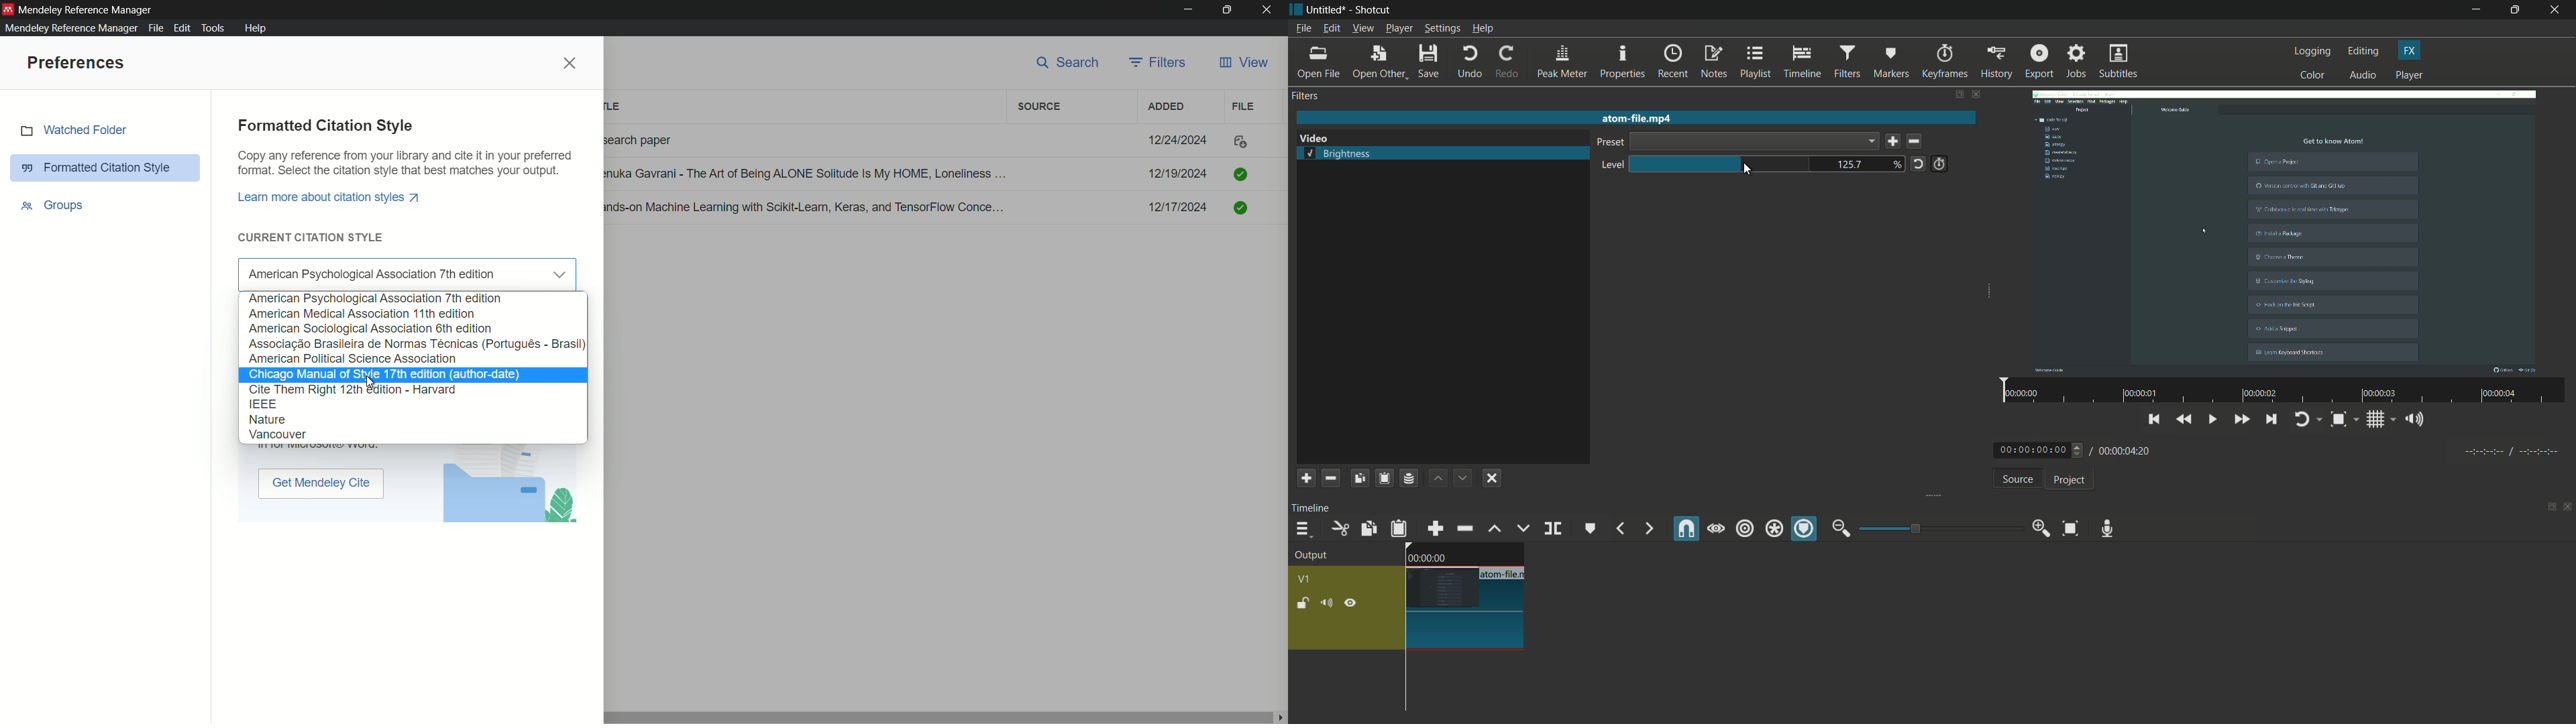  I want to click on save, so click(1892, 142).